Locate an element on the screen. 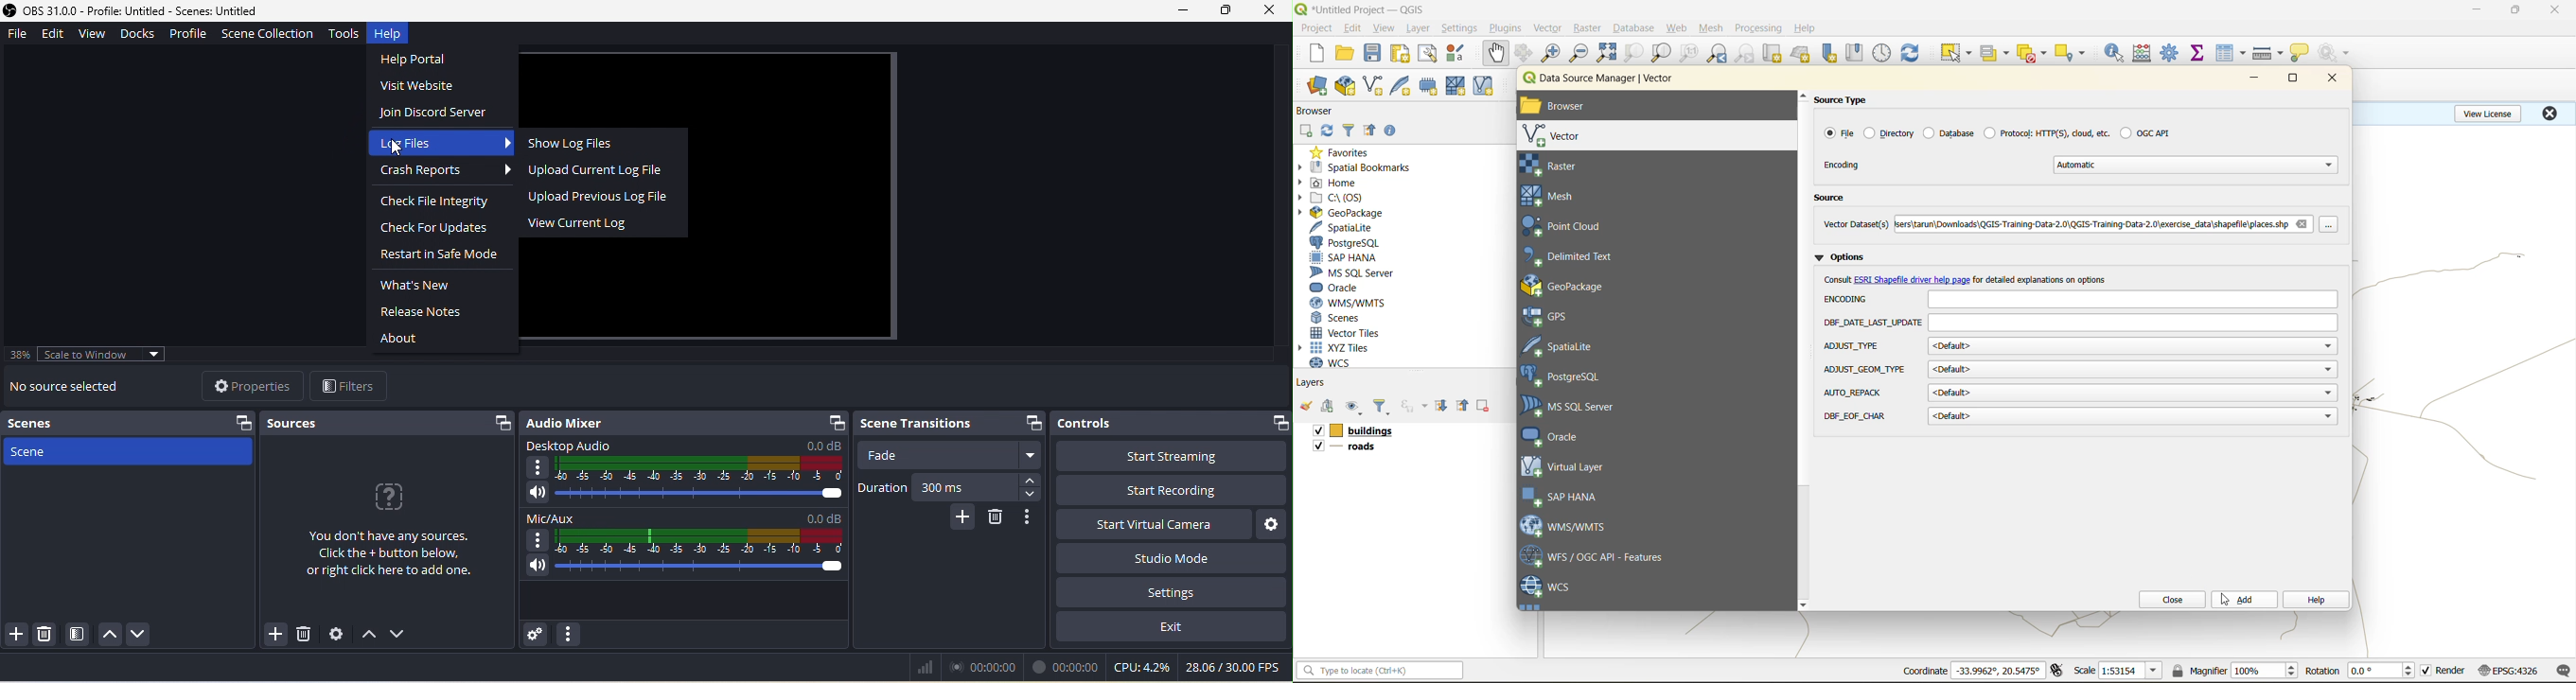  select location is located at coordinates (2074, 51).